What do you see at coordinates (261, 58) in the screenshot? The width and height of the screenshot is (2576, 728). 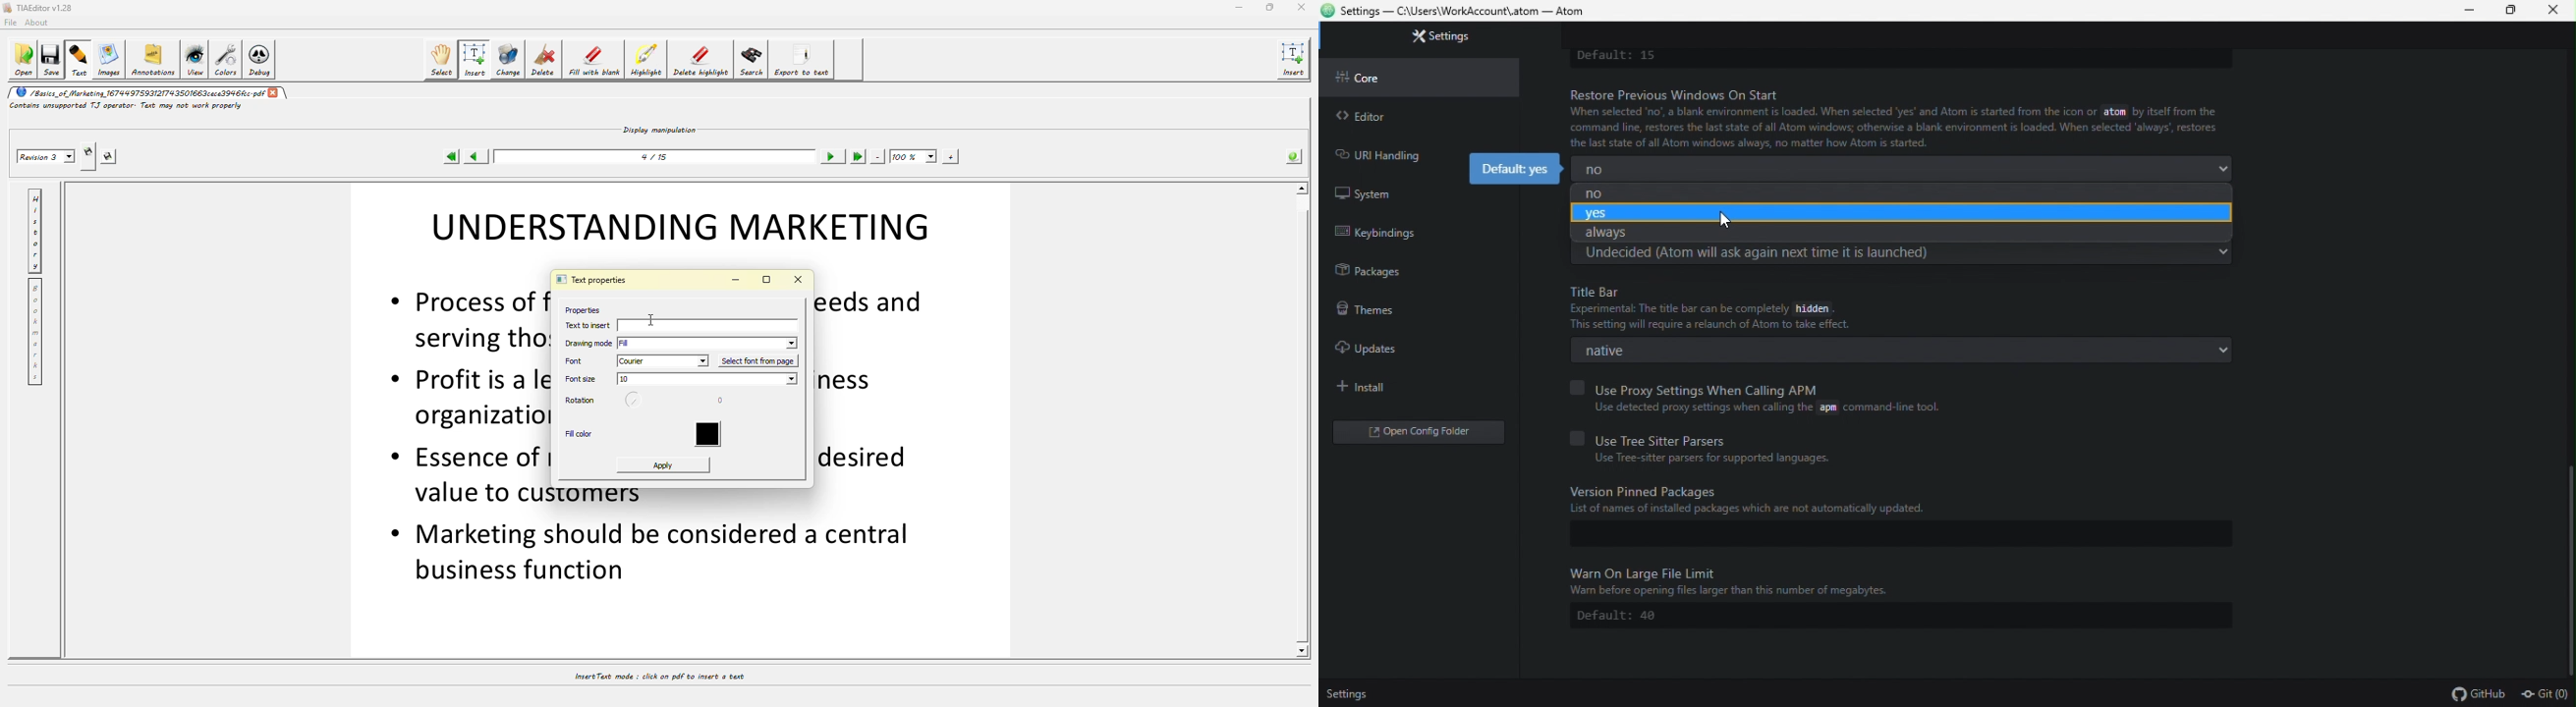 I see `debug` at bounding box center [261, 58].